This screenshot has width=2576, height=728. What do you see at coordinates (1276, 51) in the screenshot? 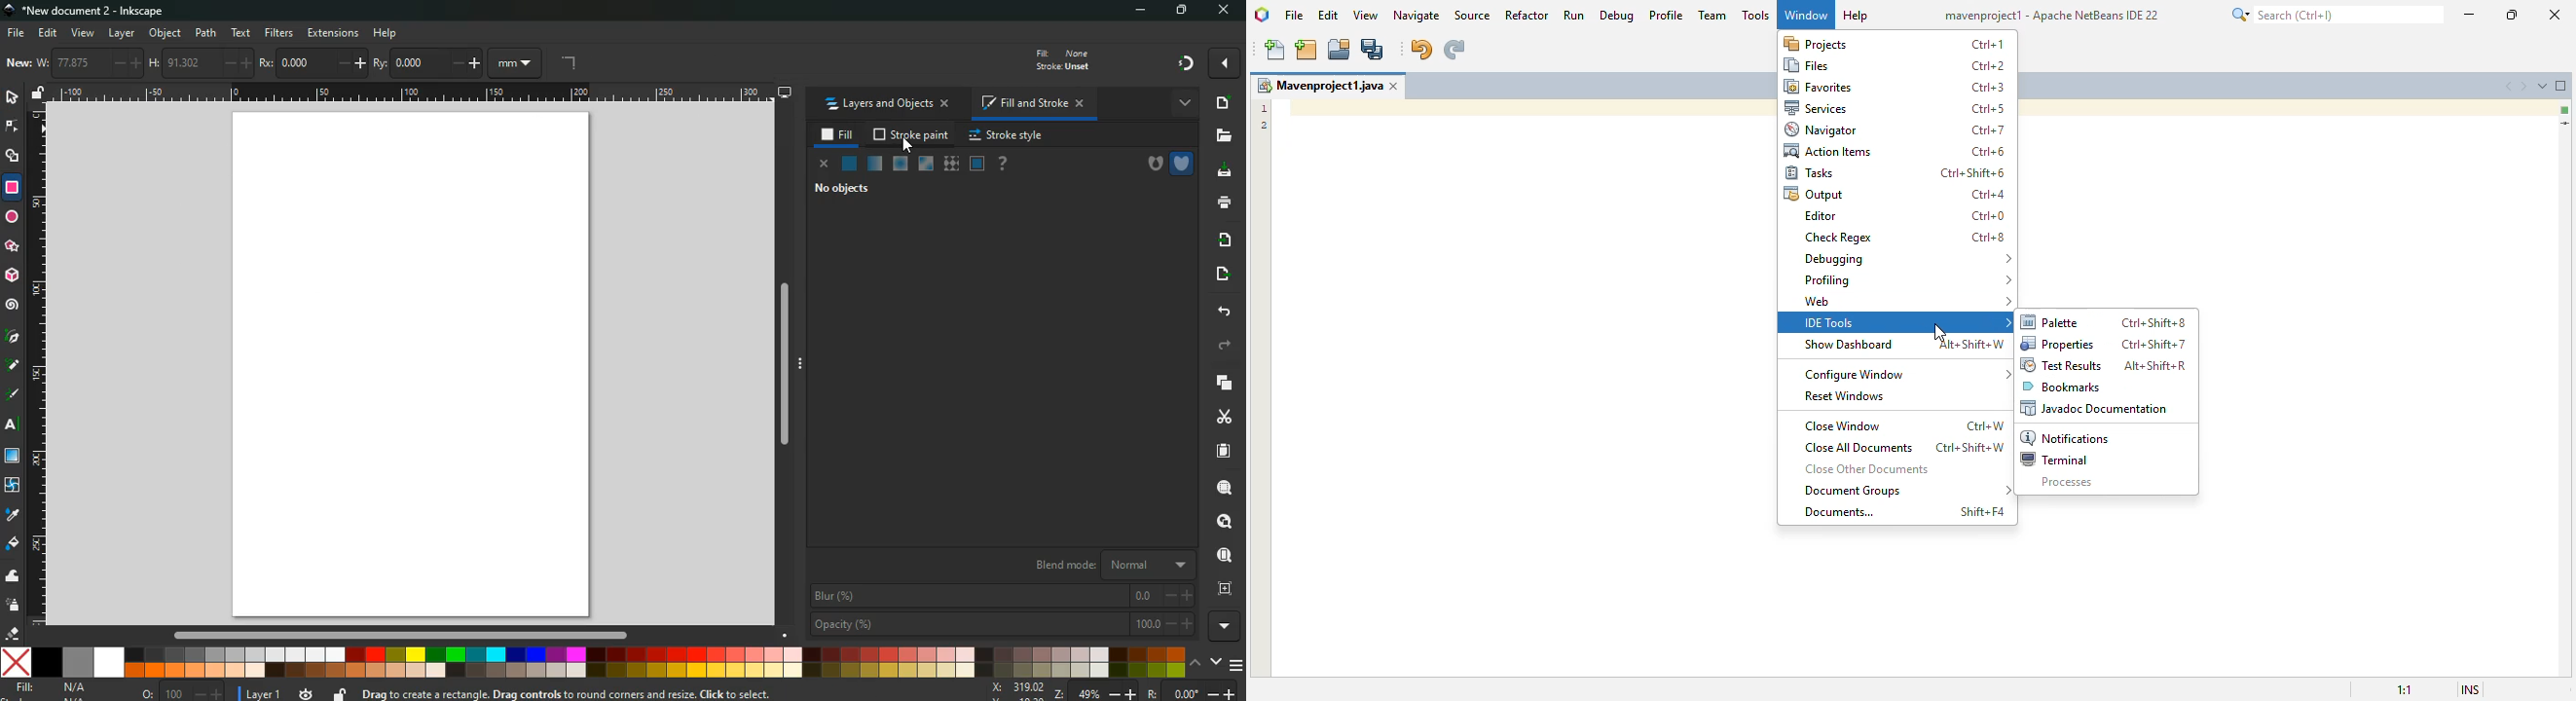
I see `new file` at bounding box center [1276, 51].